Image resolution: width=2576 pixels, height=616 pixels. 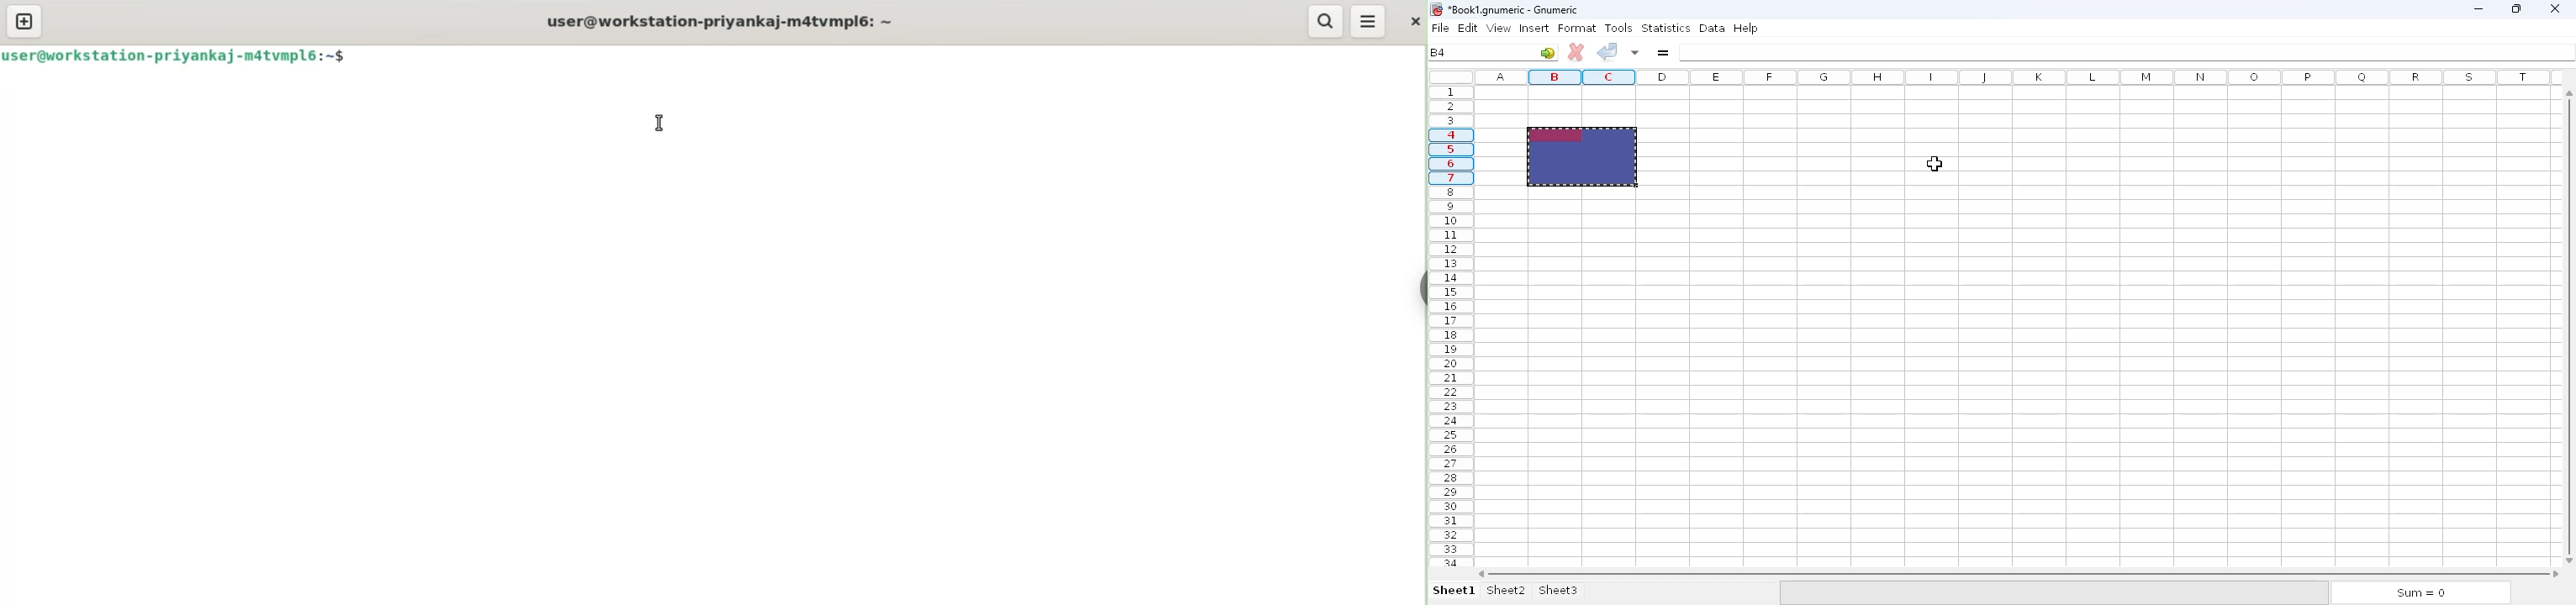 What do you see at coordinates (2020, 78) in the screenshot?
I see `columns` at bounding box center [2020, 78].